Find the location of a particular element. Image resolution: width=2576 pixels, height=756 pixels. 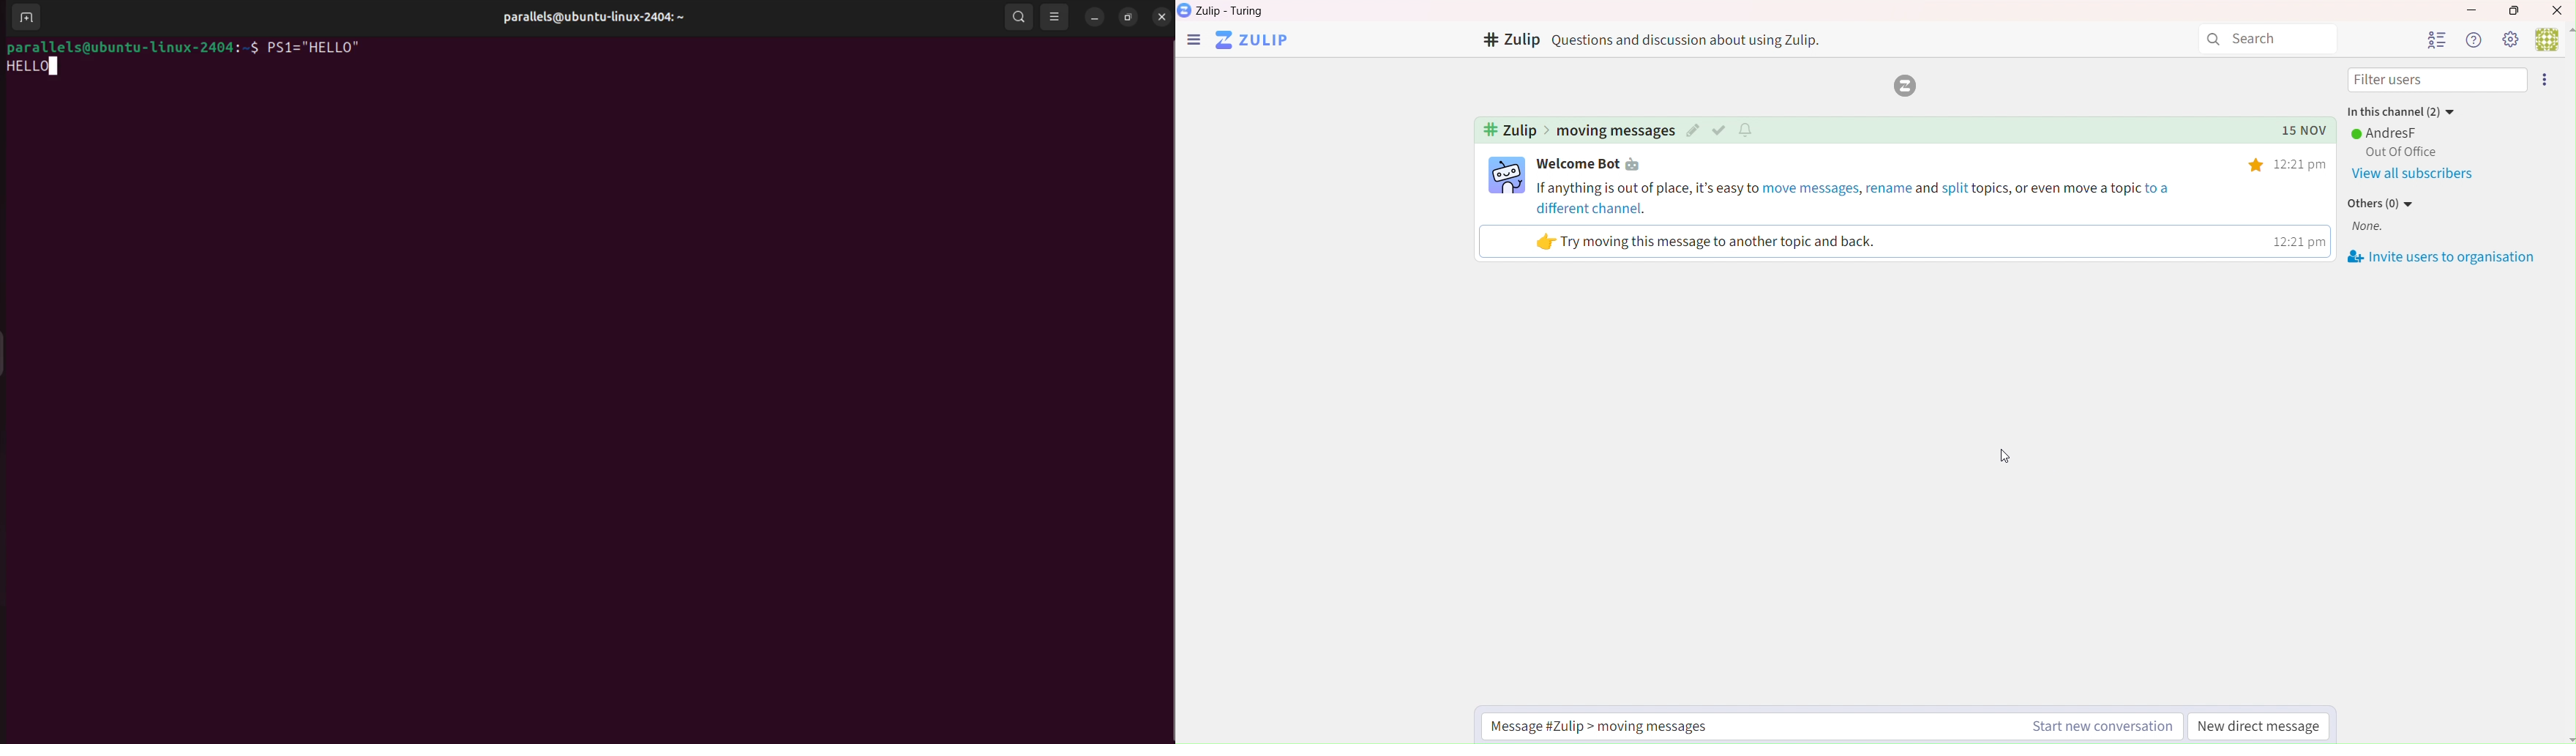

# Zulip is located at coordinates (1510, 41).